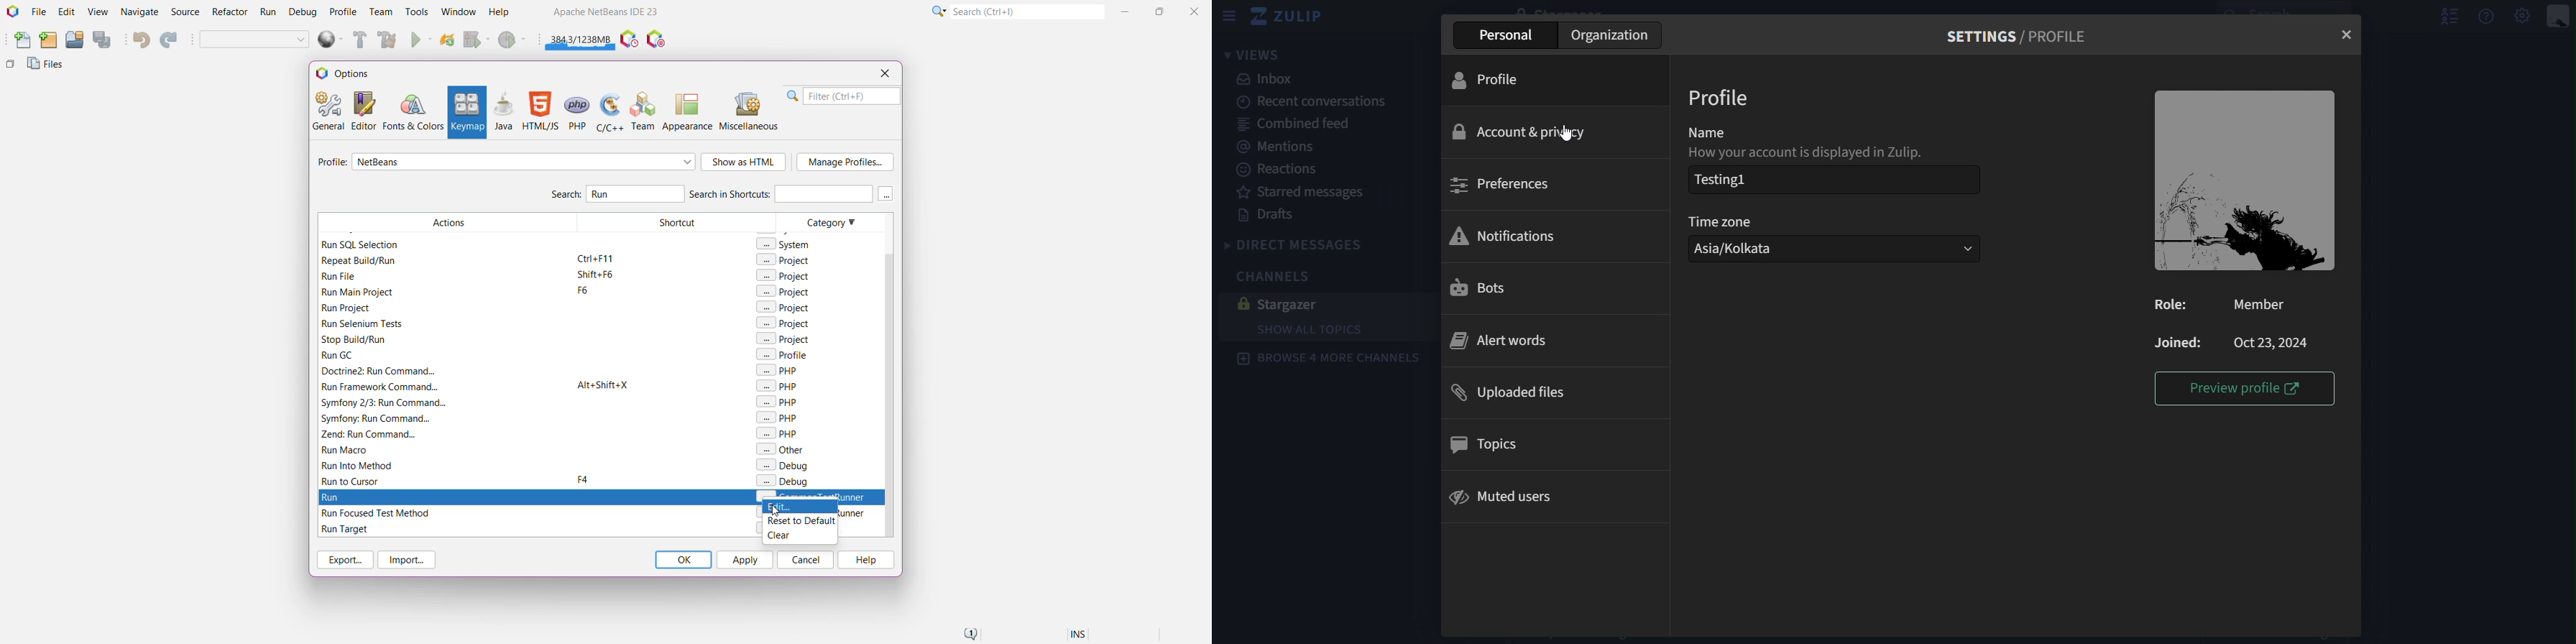 Image resolution: width=2576 pixels, height=644 pixels. I want to click on browse 4 more channels, so click(1333, 361).